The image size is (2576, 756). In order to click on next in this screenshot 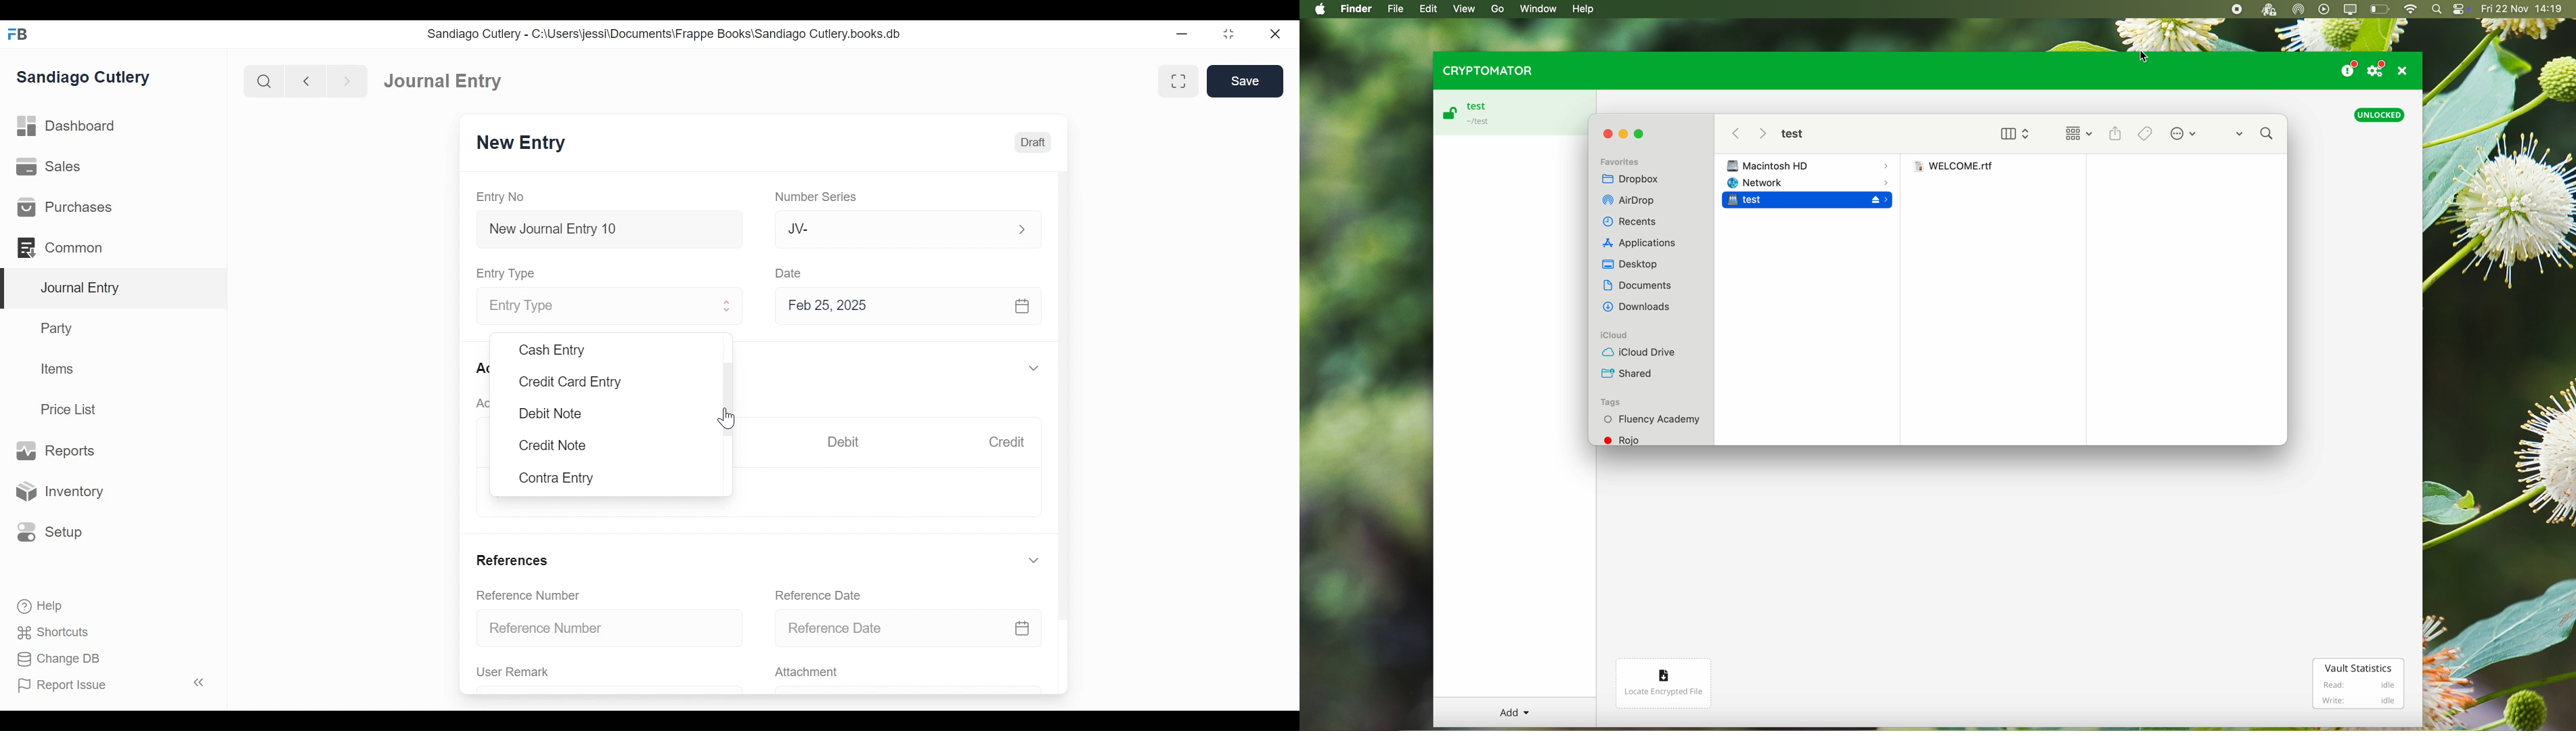, I will do `click(1761, 135)`.